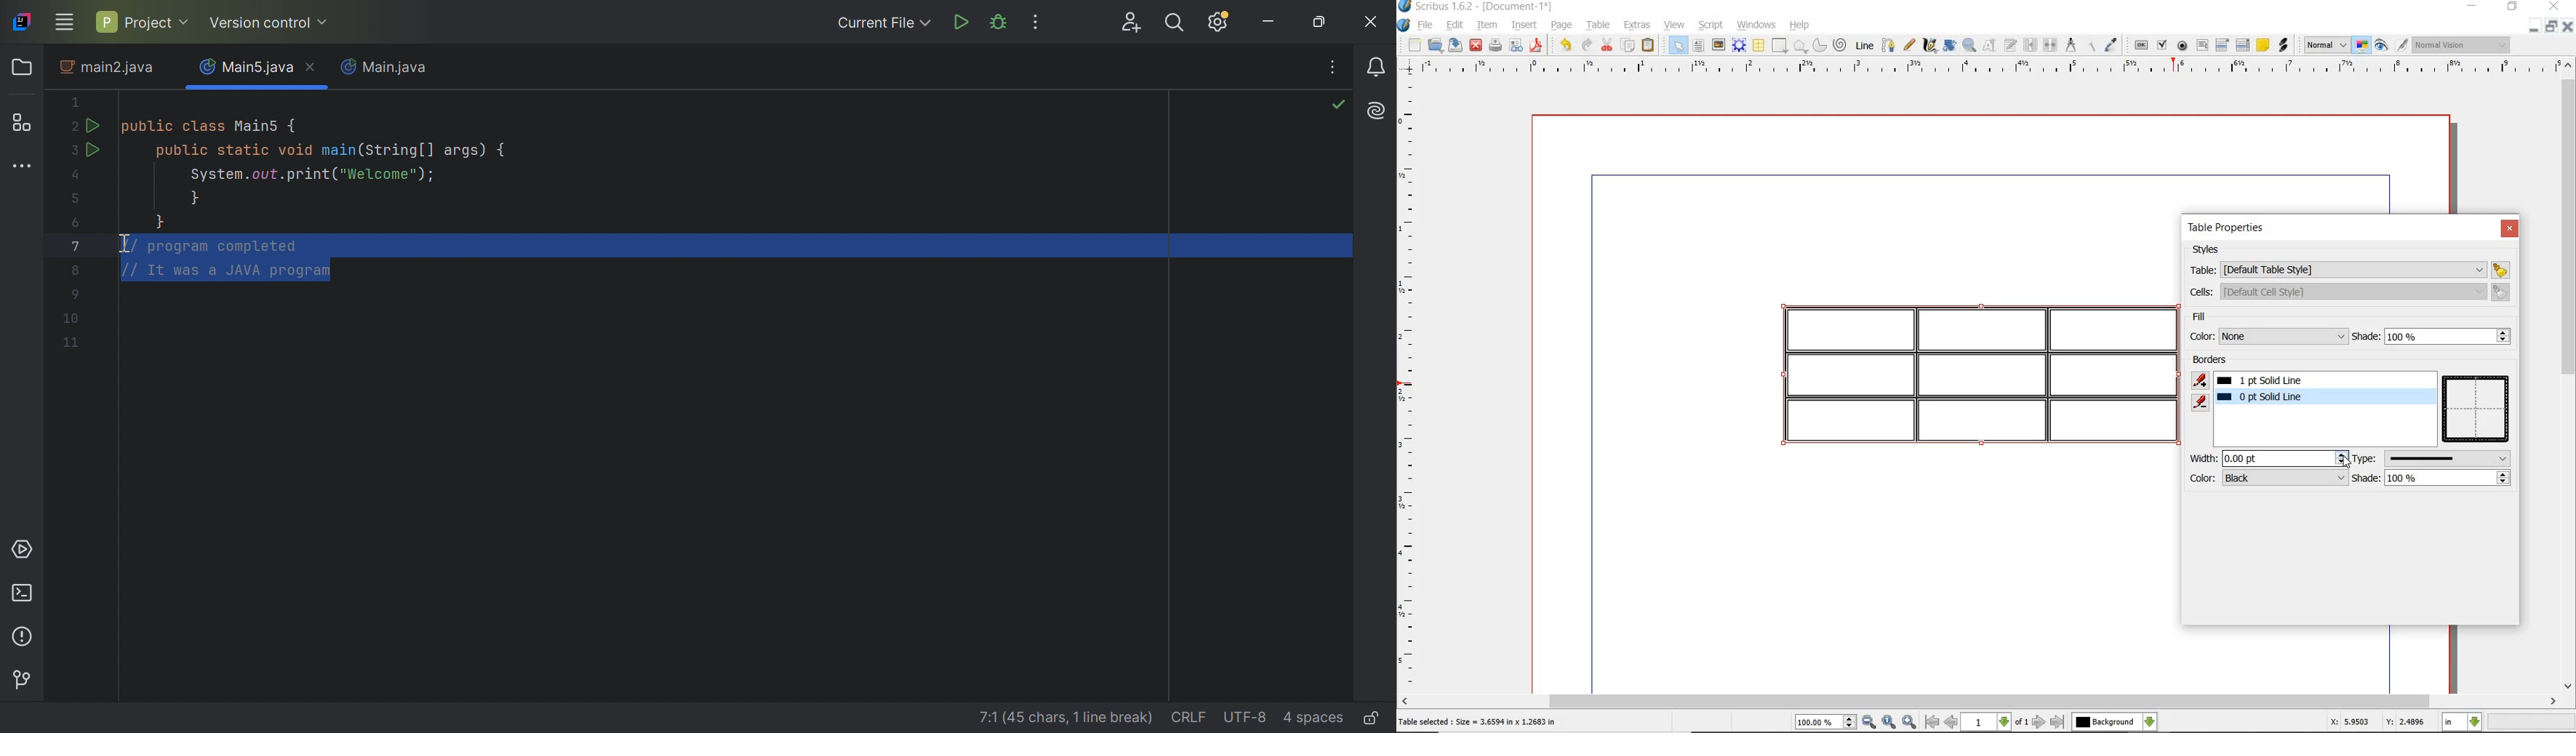 The width and height of the screenshot is (2576, 756). I want to click on text annotatin, so click(2263, 44).